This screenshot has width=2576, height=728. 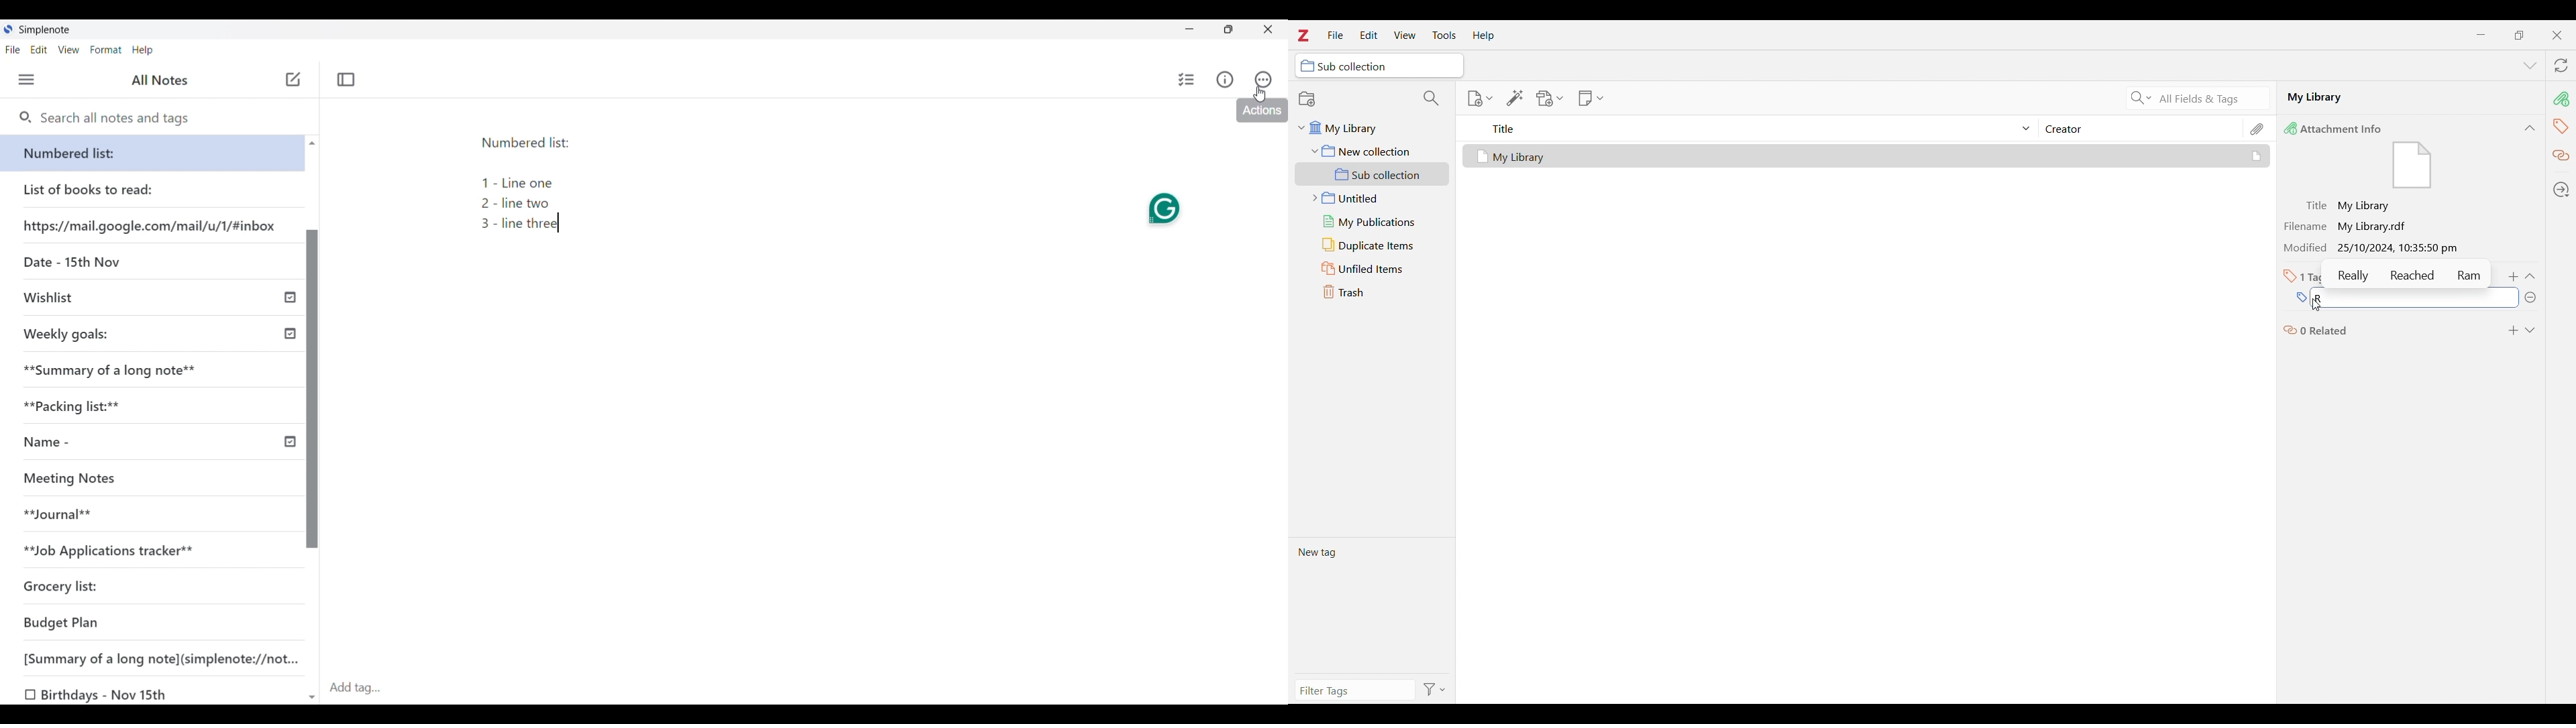 What do you see at coordinates (142, 51) in the screenshot?
I see `Help menu` at bounding box center [142, 51].